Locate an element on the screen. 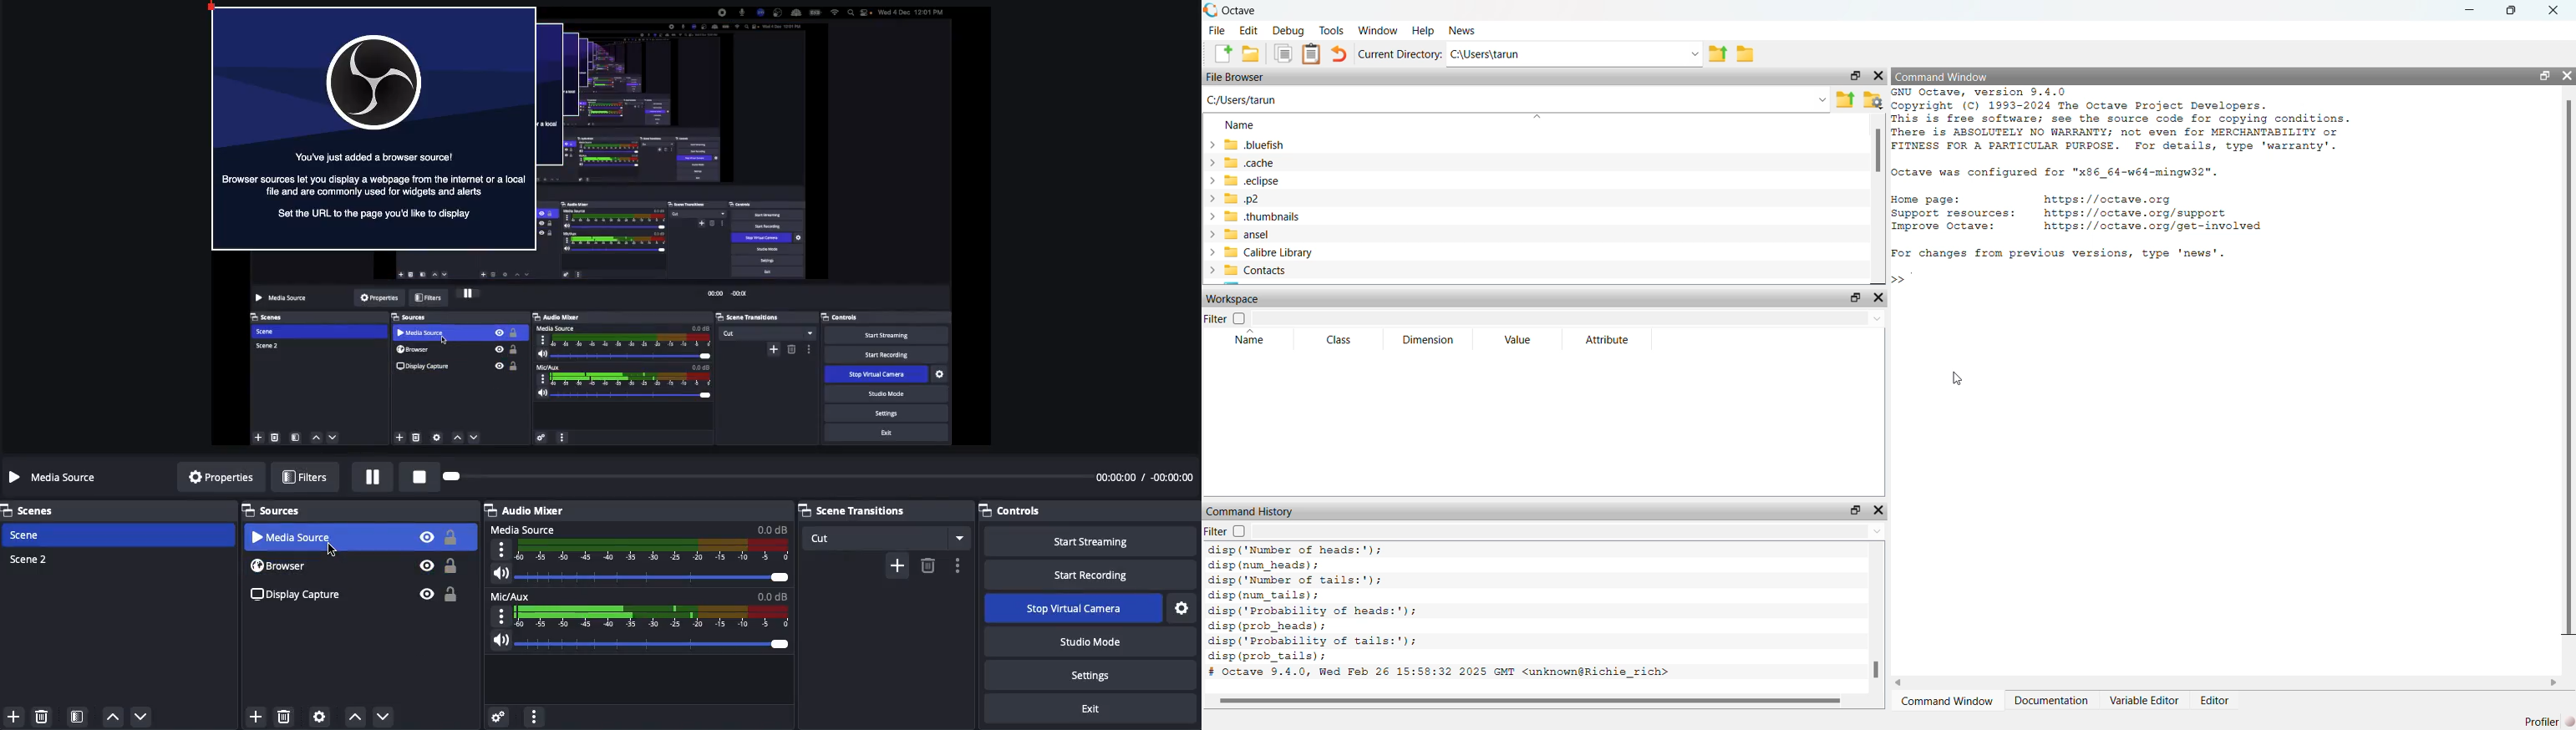 Image resolution: width=2576 pixels, height=756 pixels. disp ('Number of heads:');

disp (num_heads) ;

disp ('Number of tails:');

disp (num_tails);

disp('Probability of heads:');

disp (prob_heads) ;

disp(' Probability of tails:');

disp (prob_tails);

# Octave 9.4.0, Wed Feb 26 15:58:32 2025 GMT <unknown@Richie_rich> is located at coordinates (1443, 612).